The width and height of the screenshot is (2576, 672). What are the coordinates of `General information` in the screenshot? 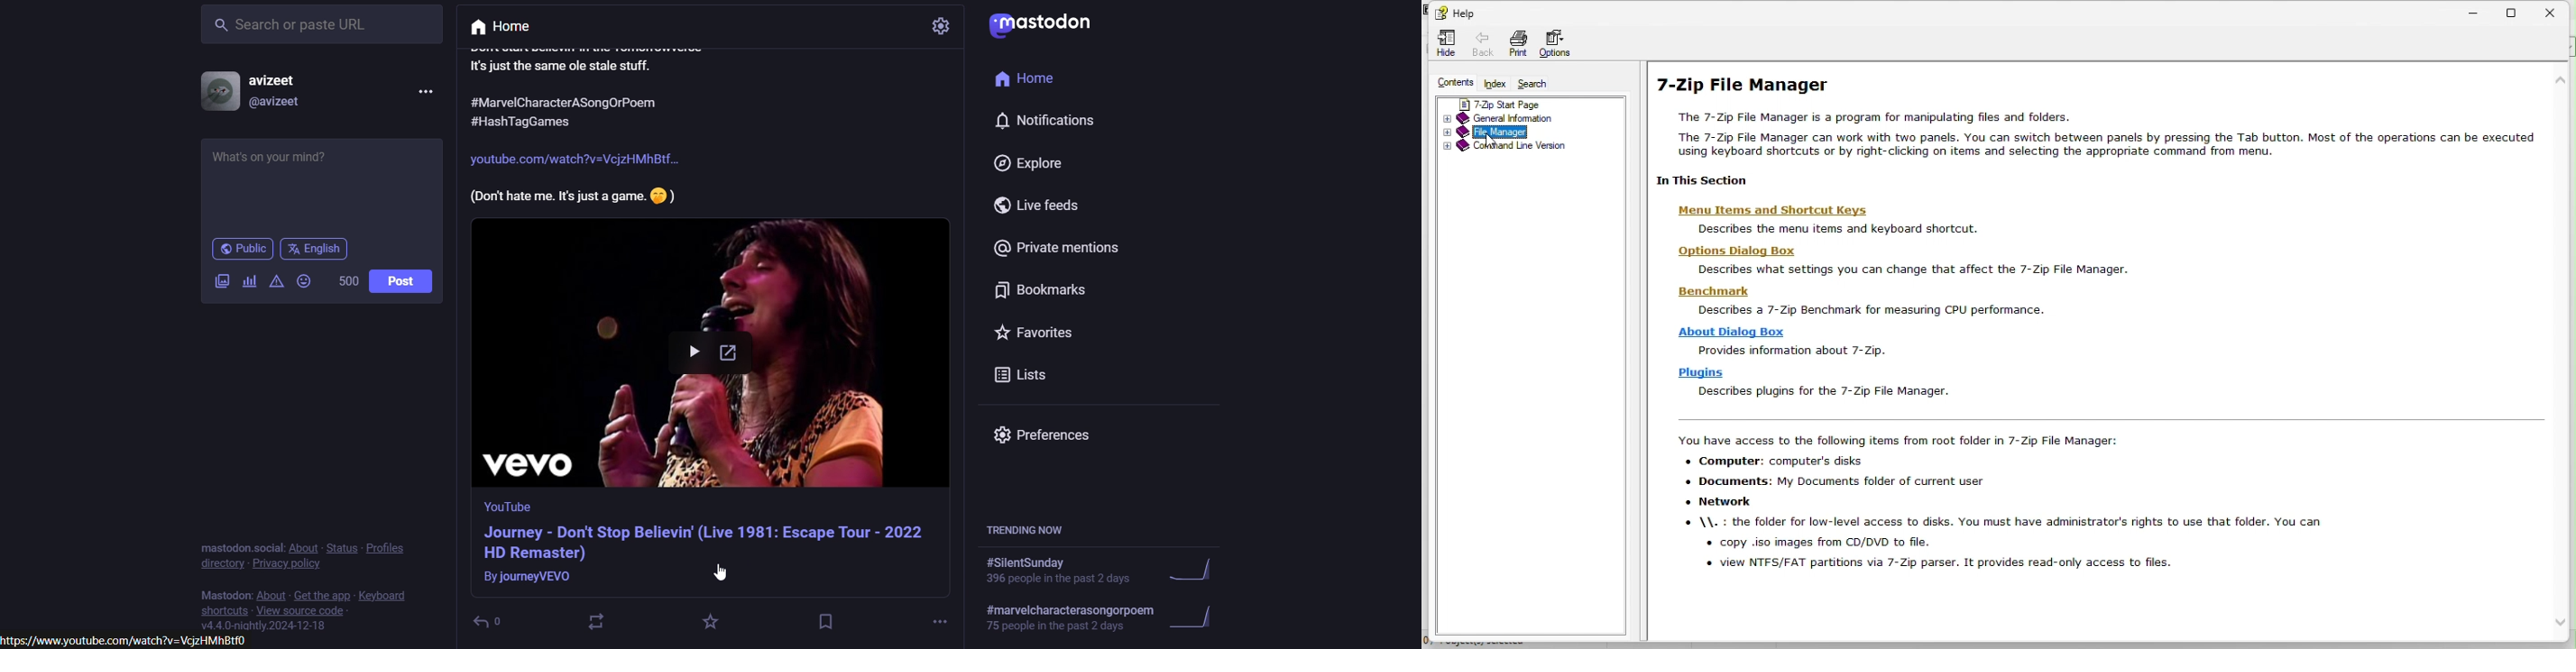 It's located at (1522, 116).